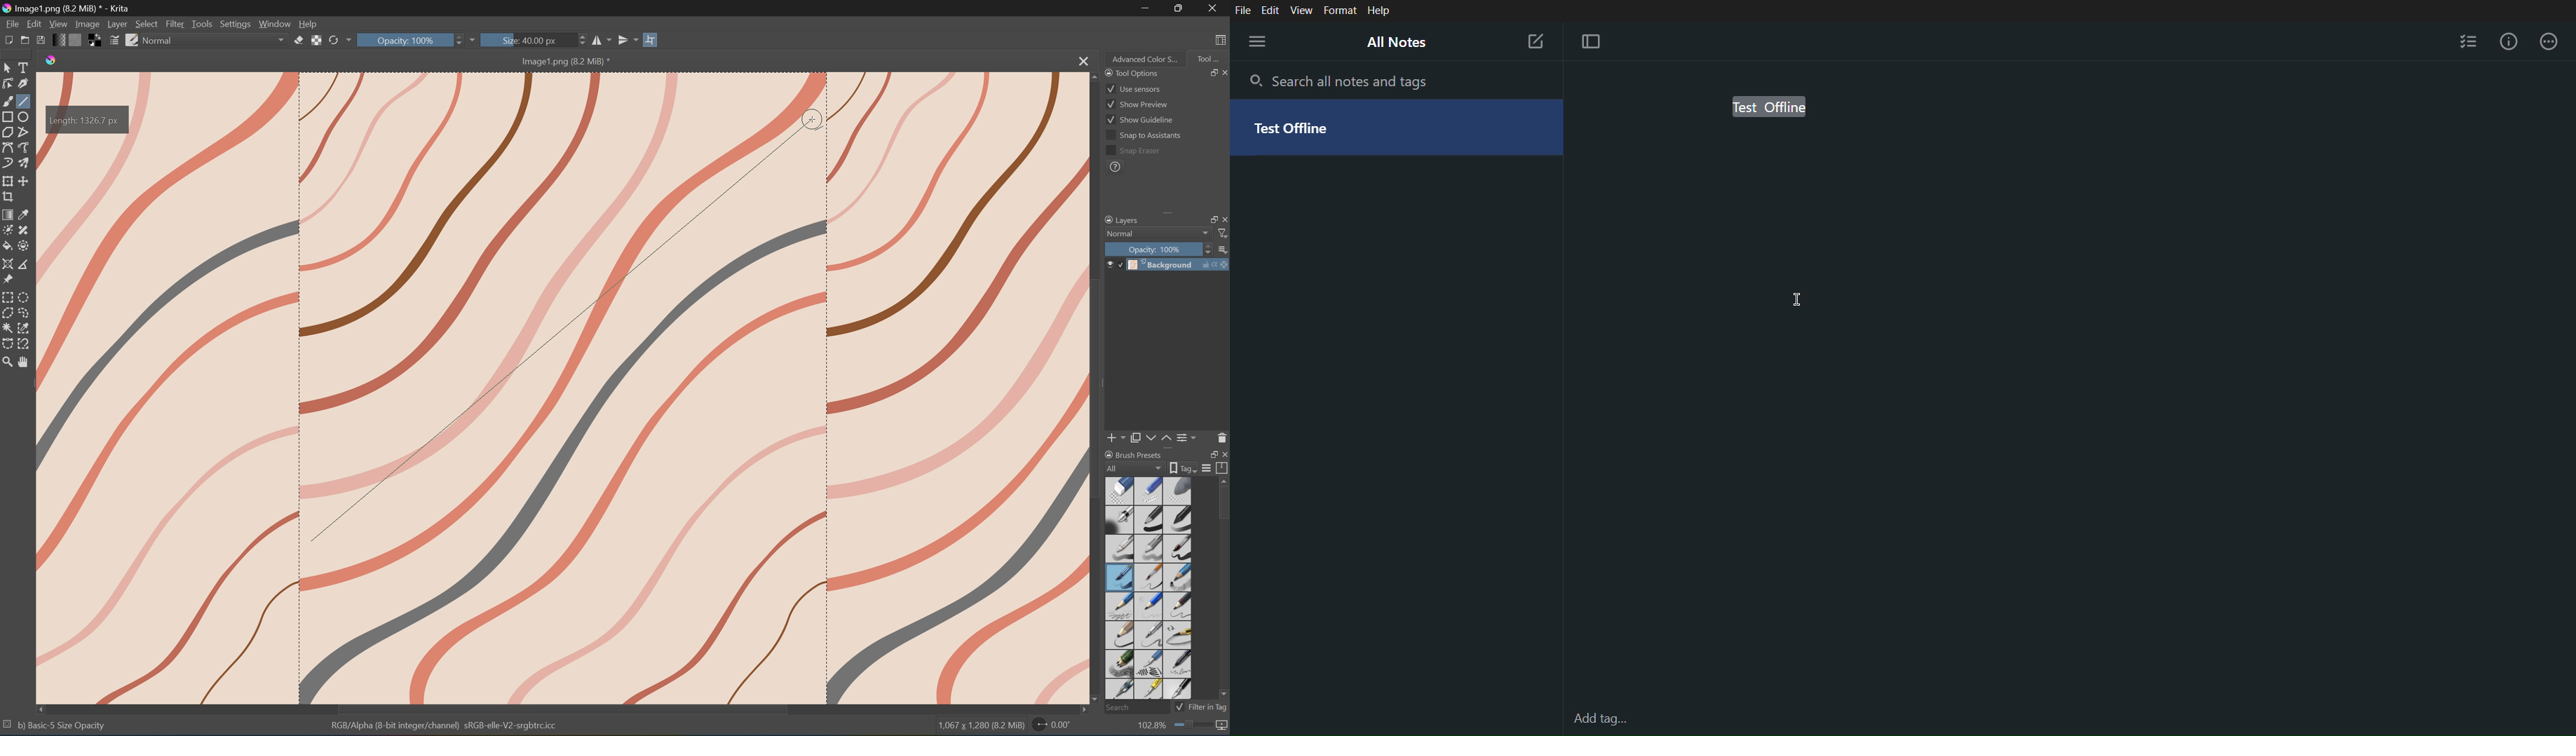  Describe the element at coordinates (1150, 726) in the screenshot. I see `102.8%` at that location.